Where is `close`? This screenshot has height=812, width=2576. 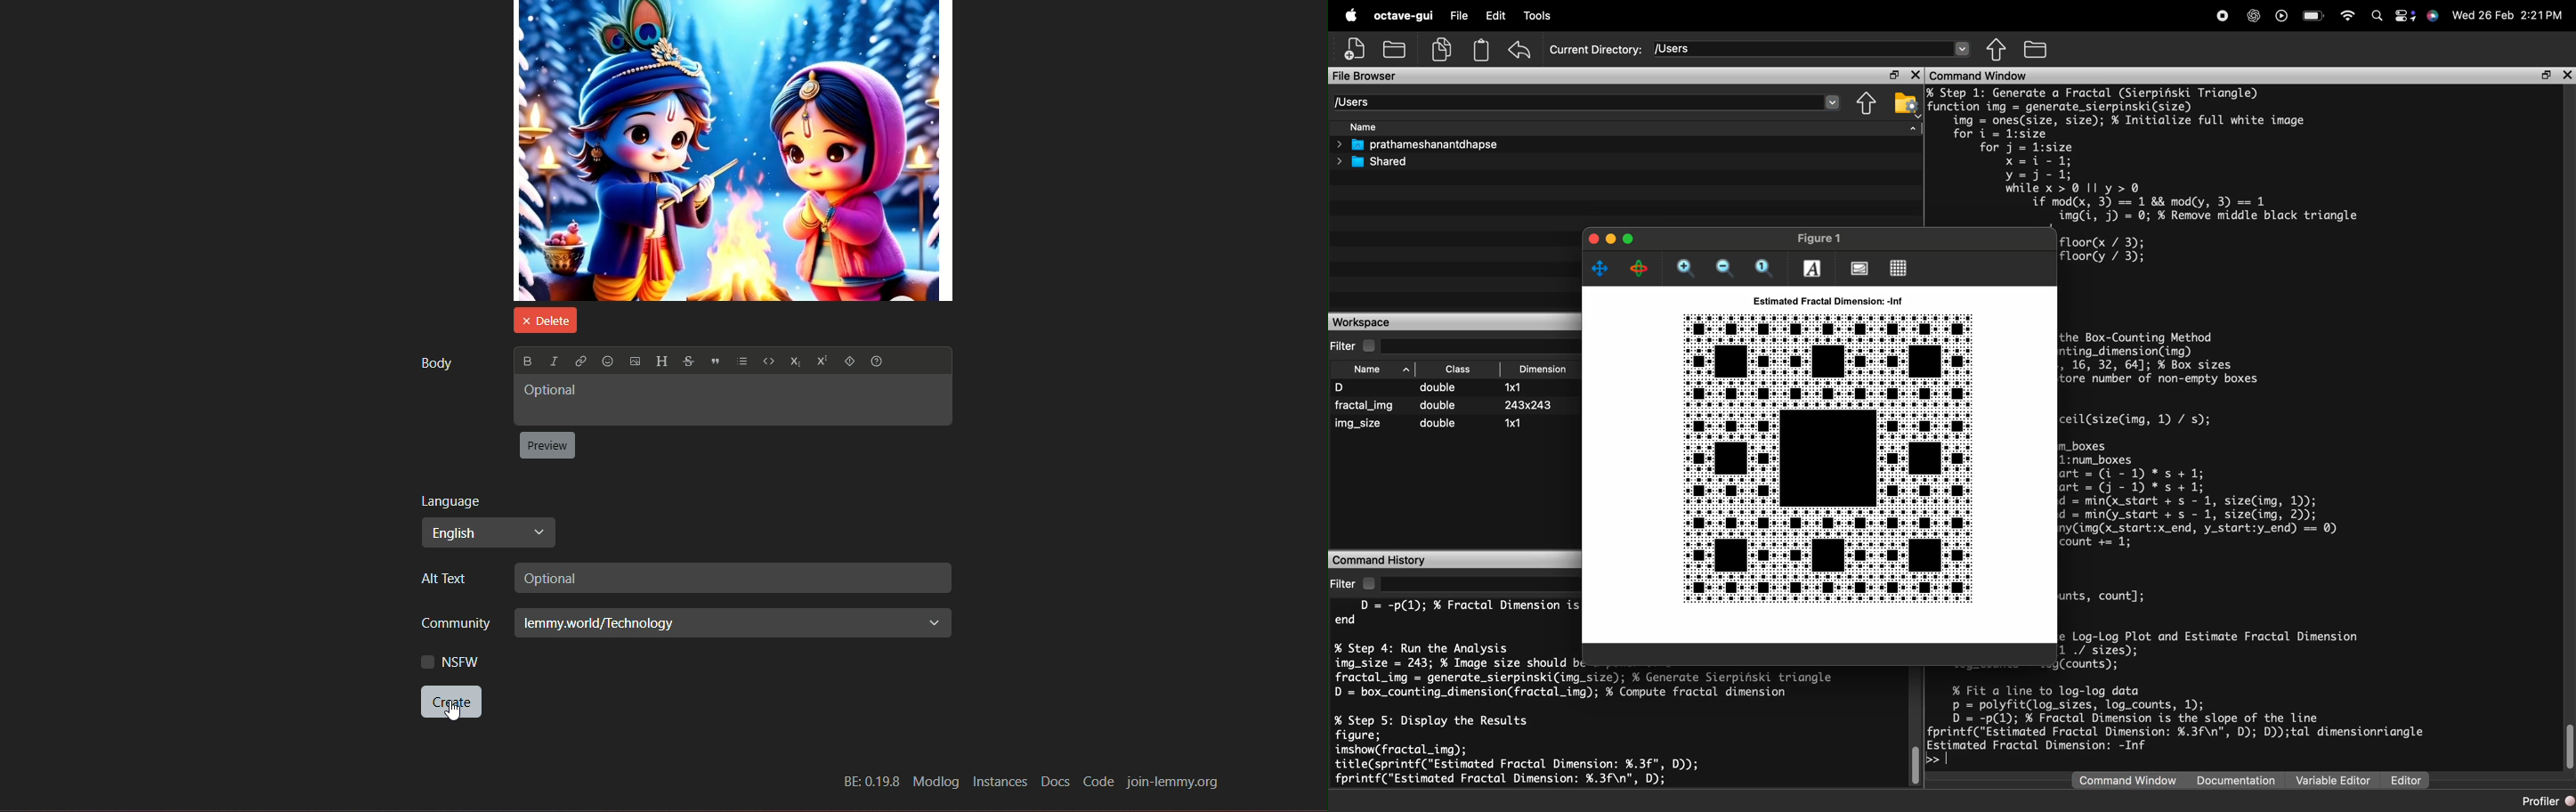
close is located at coordinates (2567, 76).